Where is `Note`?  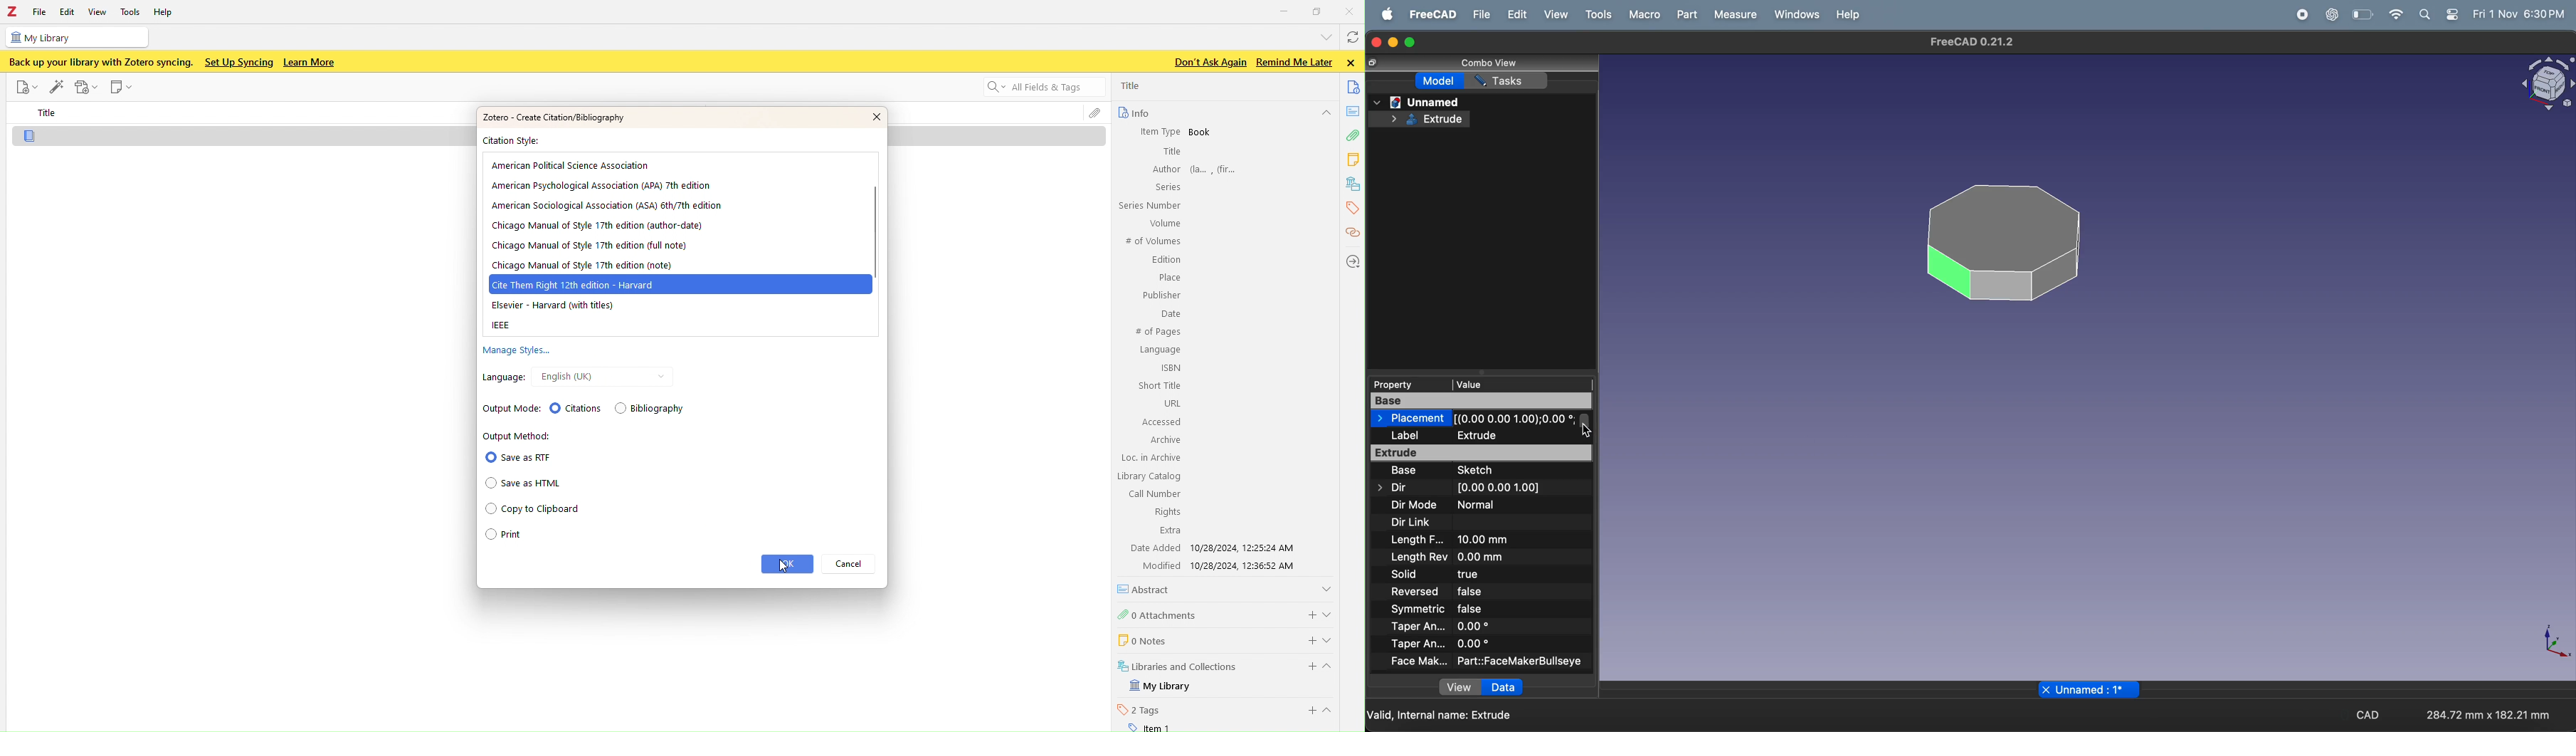 Note is located at coordinates (122, 88).